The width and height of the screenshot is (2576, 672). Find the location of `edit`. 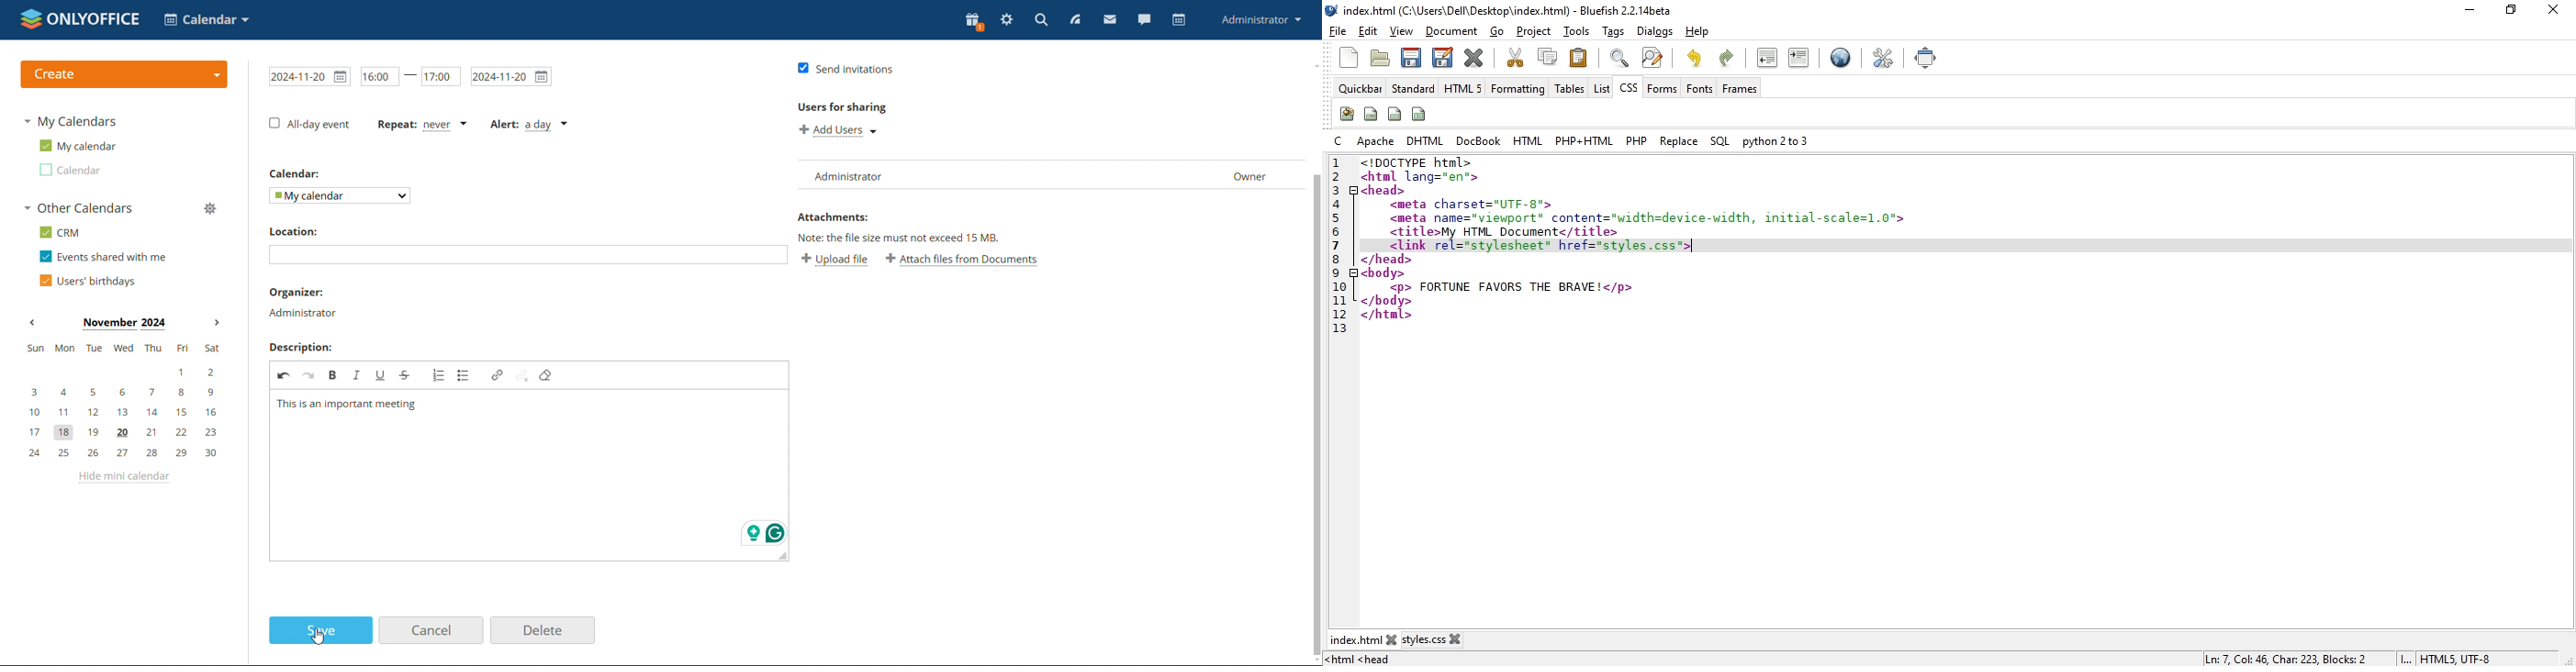

edit is located at coordinates (1368, 32).